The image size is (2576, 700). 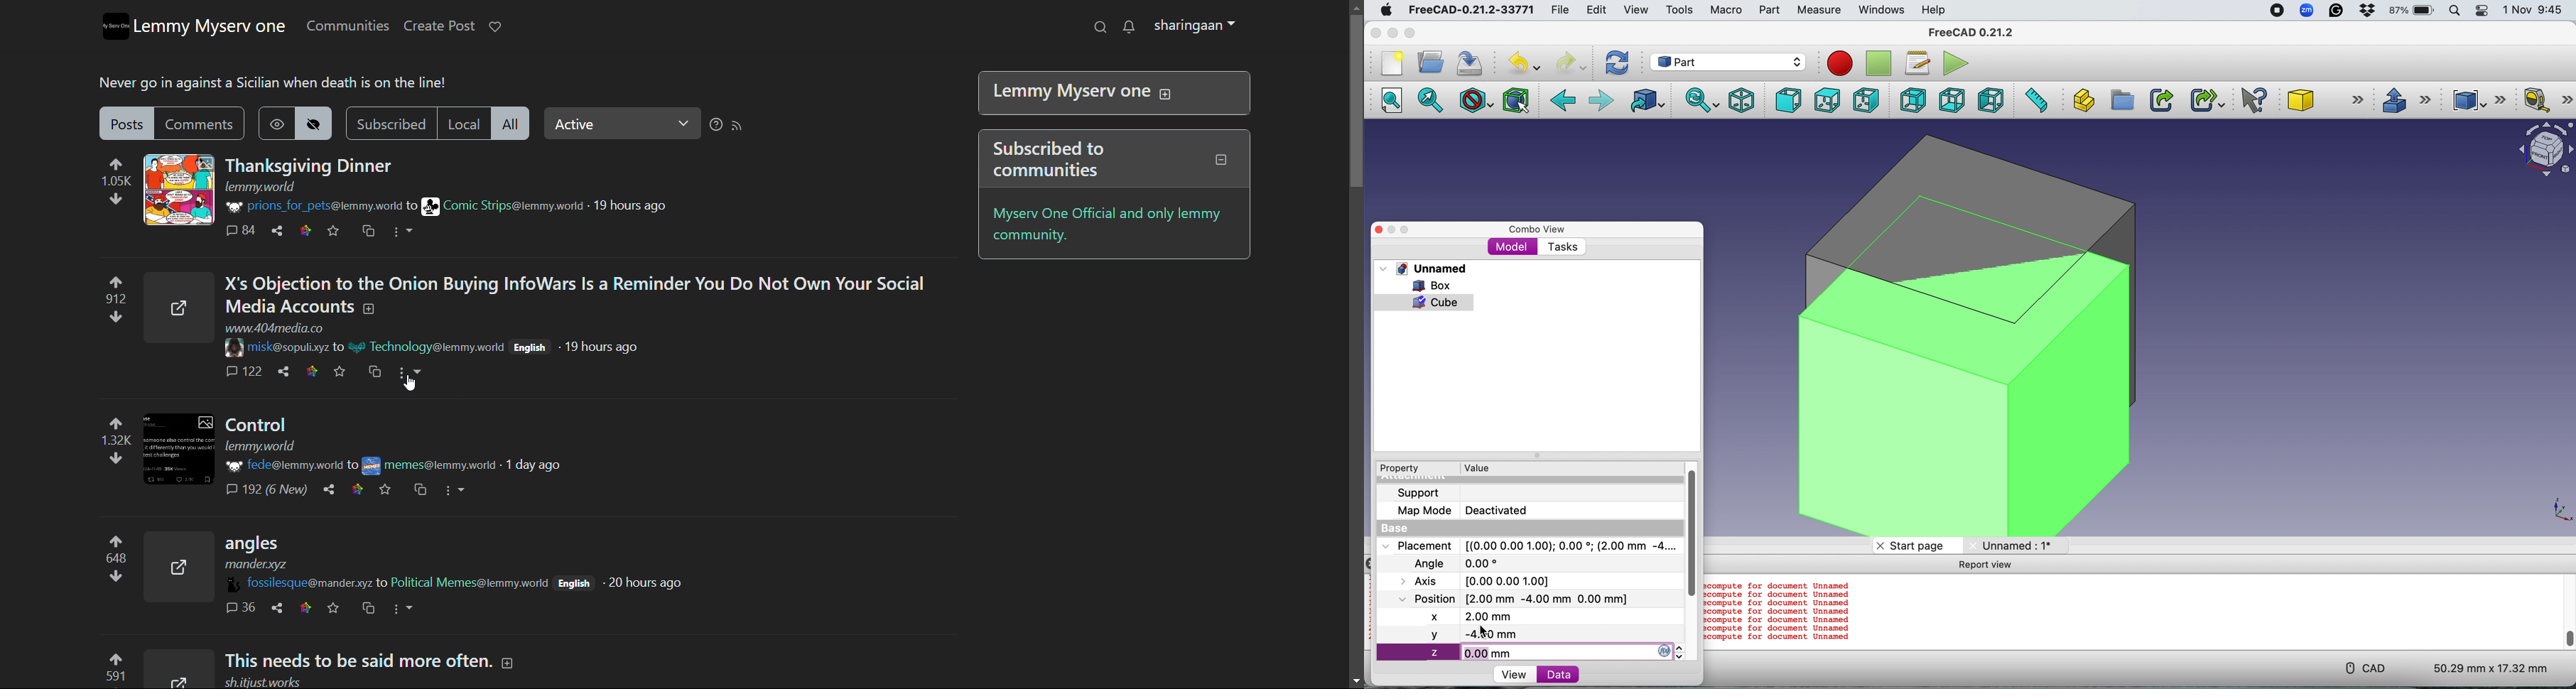 What do you see at coordinates (1779, 611) in the screenshot?
I see `compute for document Unnamed` at bounding box center [1779, 611].